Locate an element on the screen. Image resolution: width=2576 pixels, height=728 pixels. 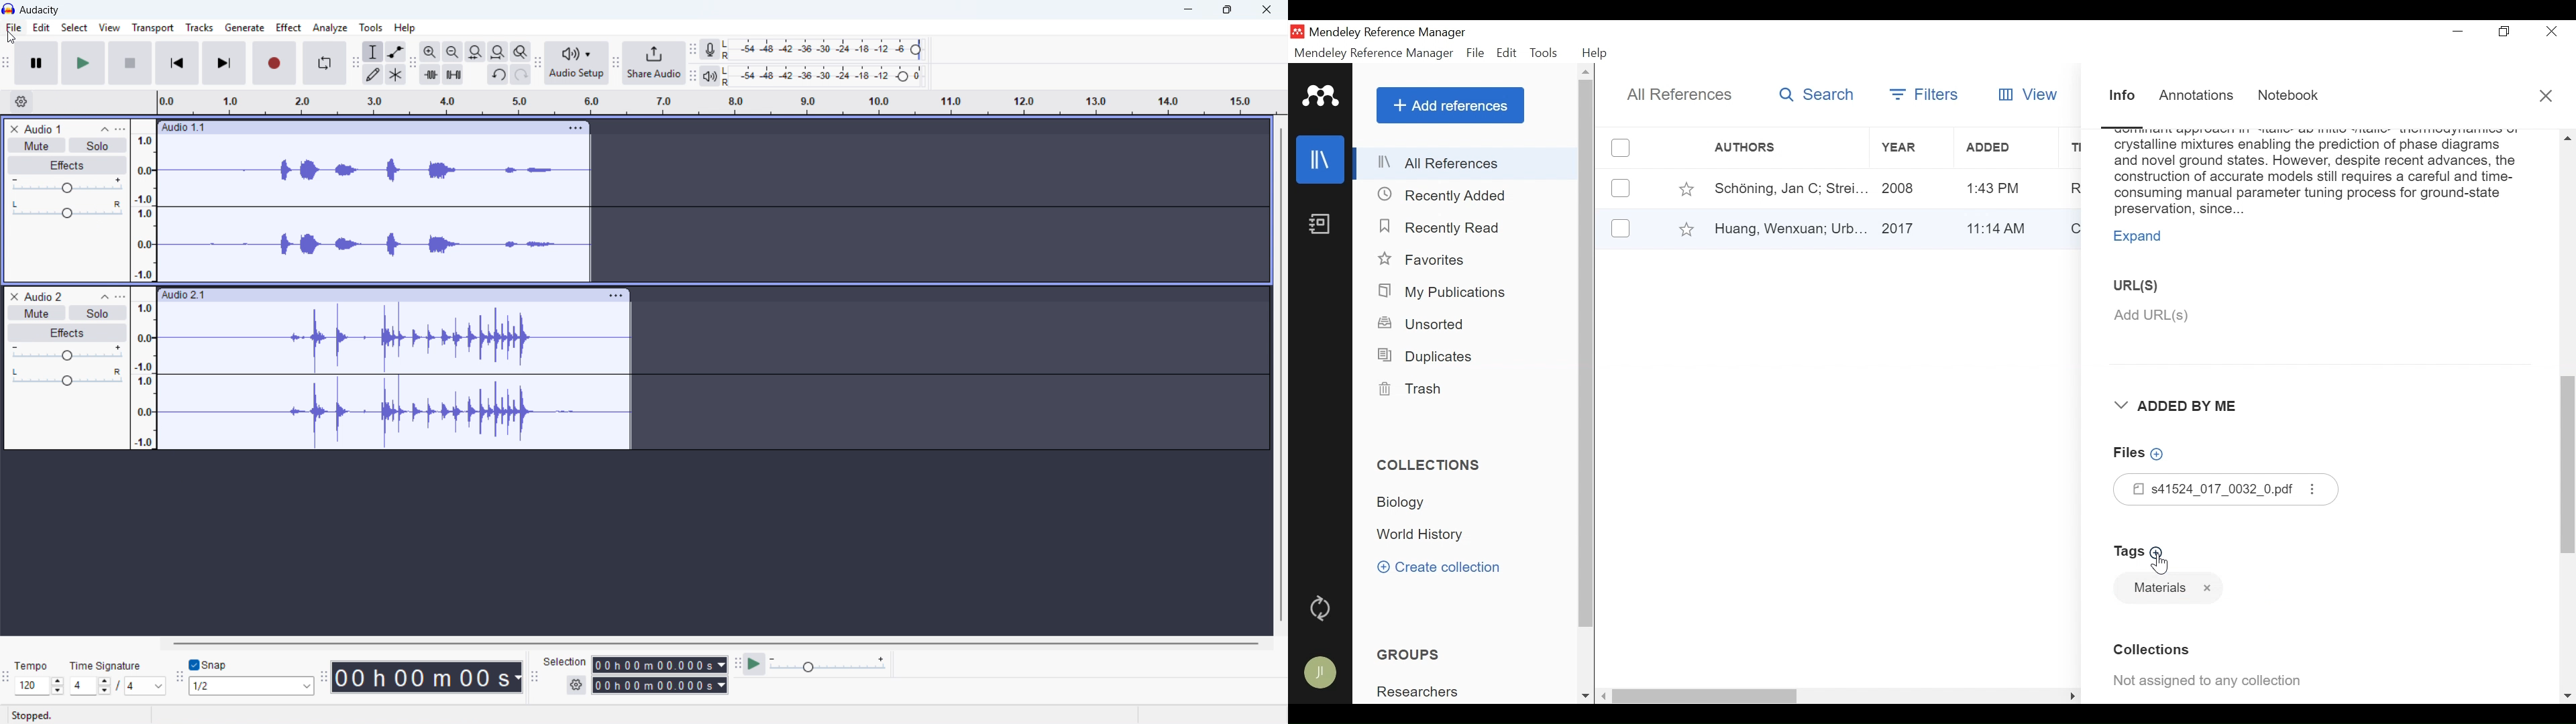
audio 1 wave form is located at coordinates (376, 216).